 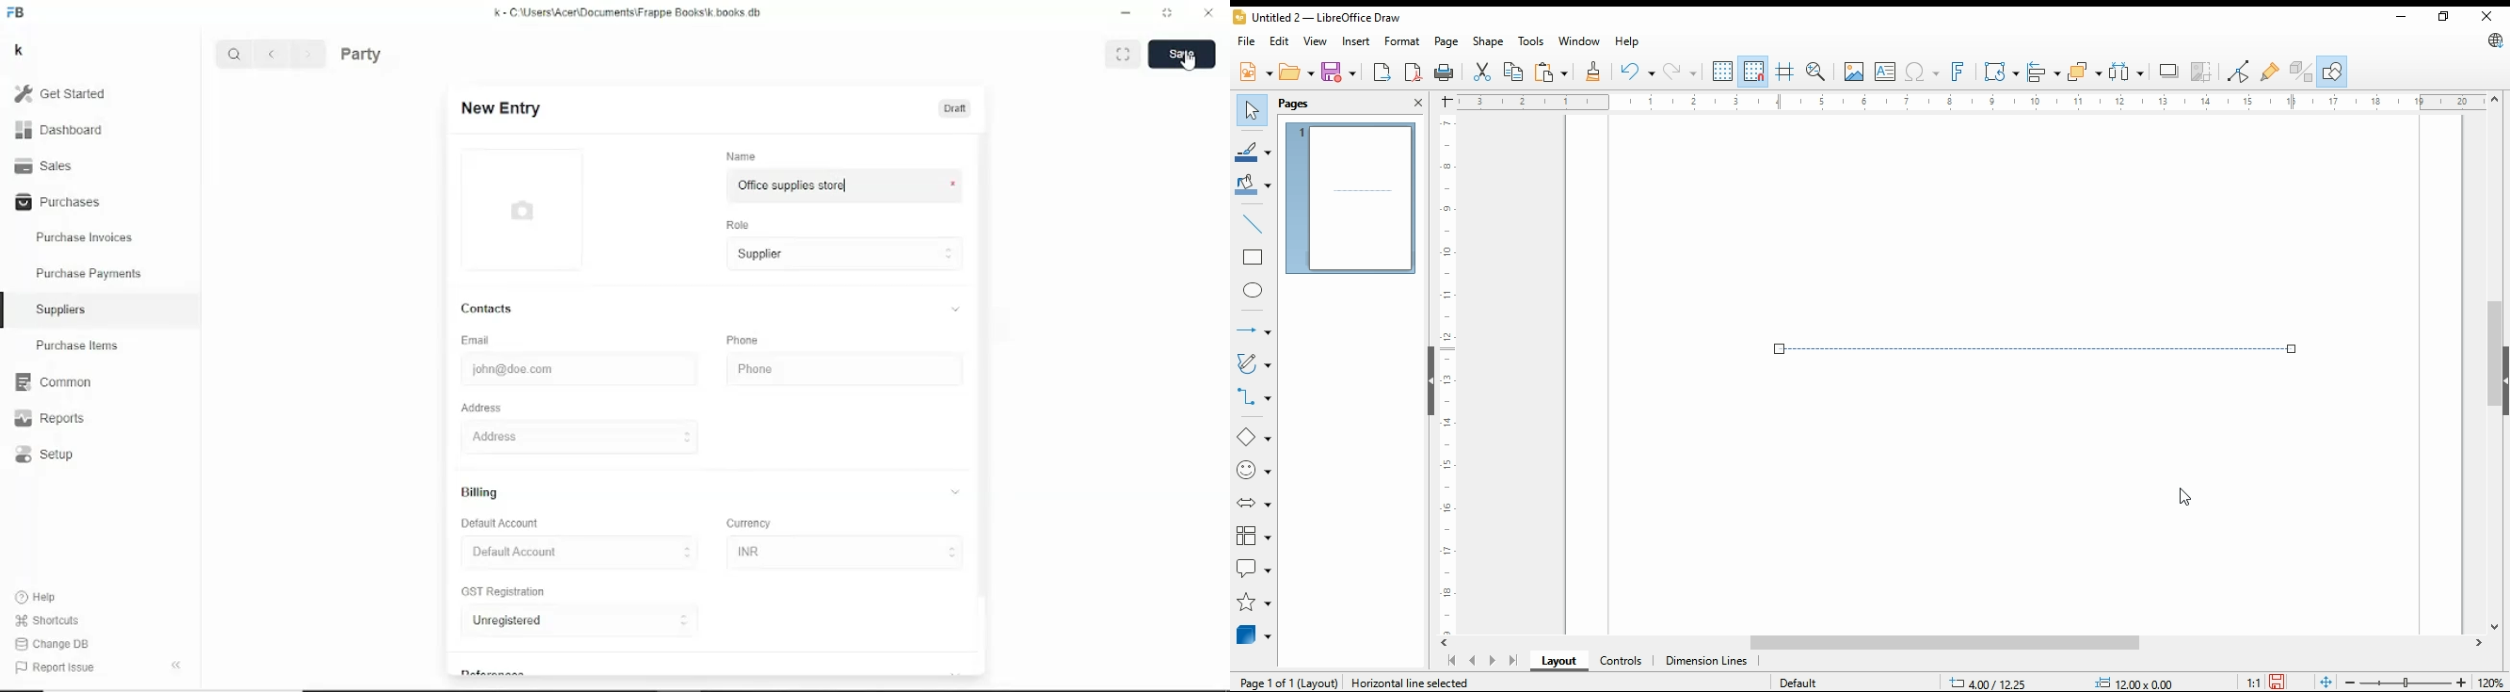 What do you see at coordinates (51, 418) in the screenshot?
I see `Reports` at bounding box center [51, 418].